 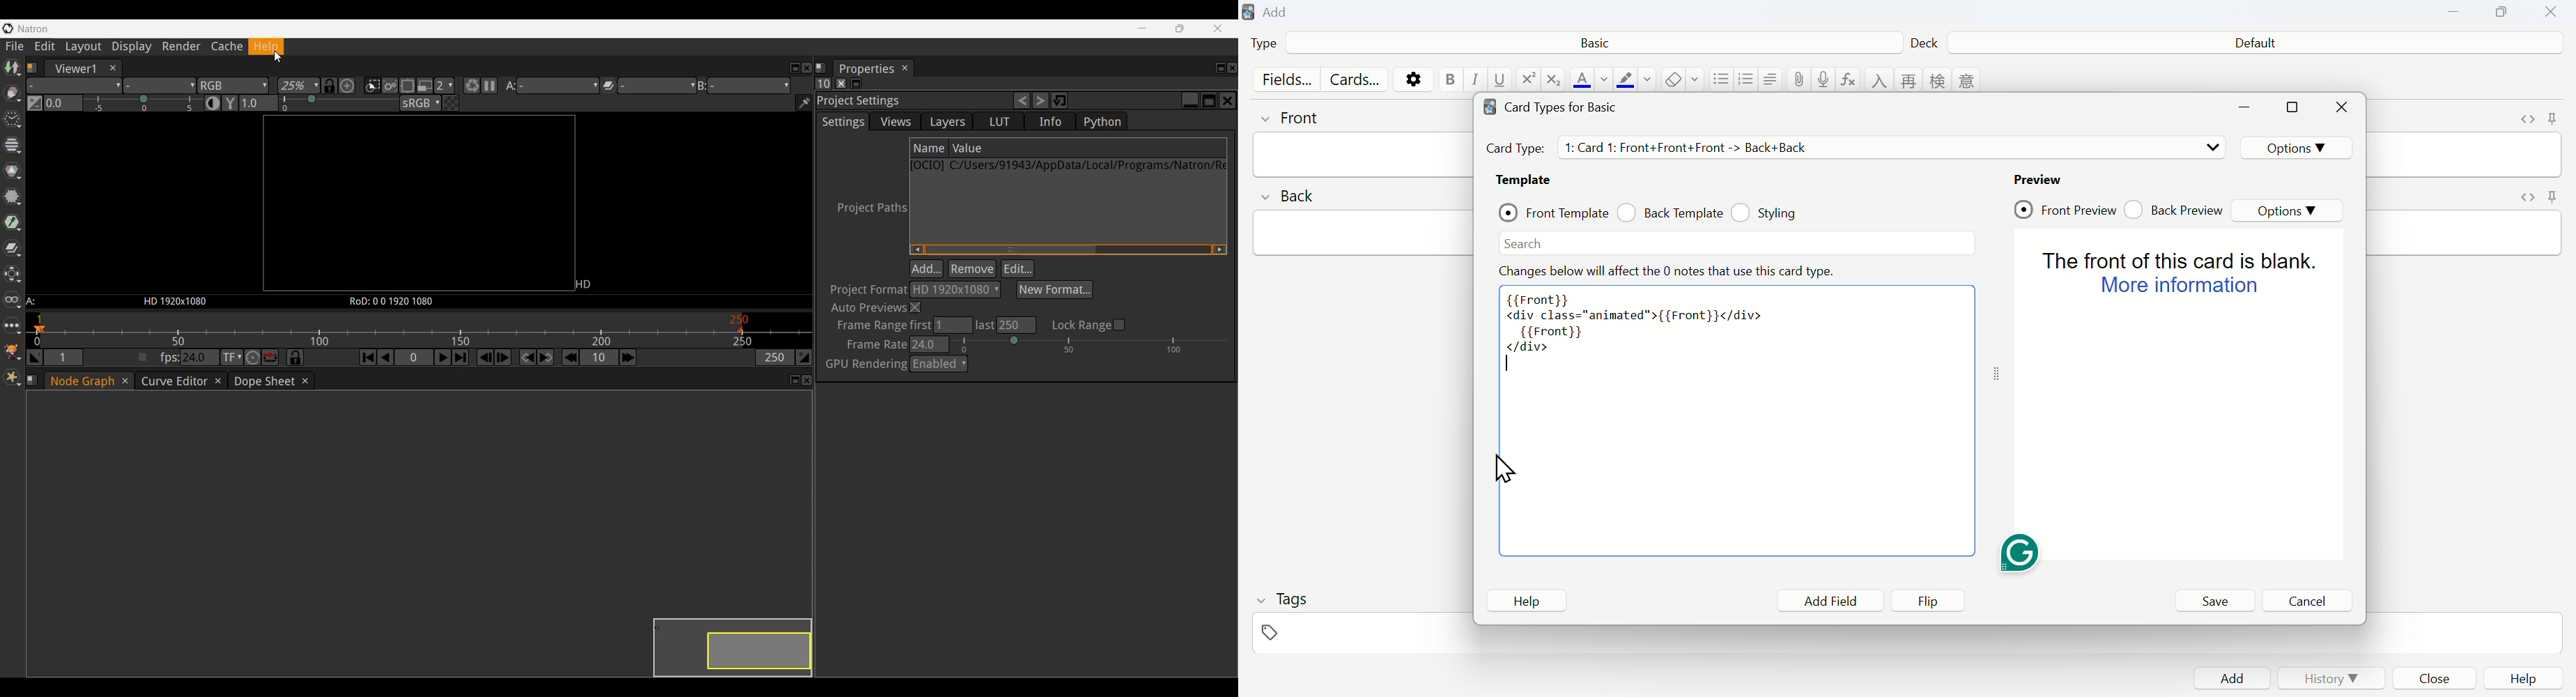 I want to click on equations, so click(x=1848, y=79).